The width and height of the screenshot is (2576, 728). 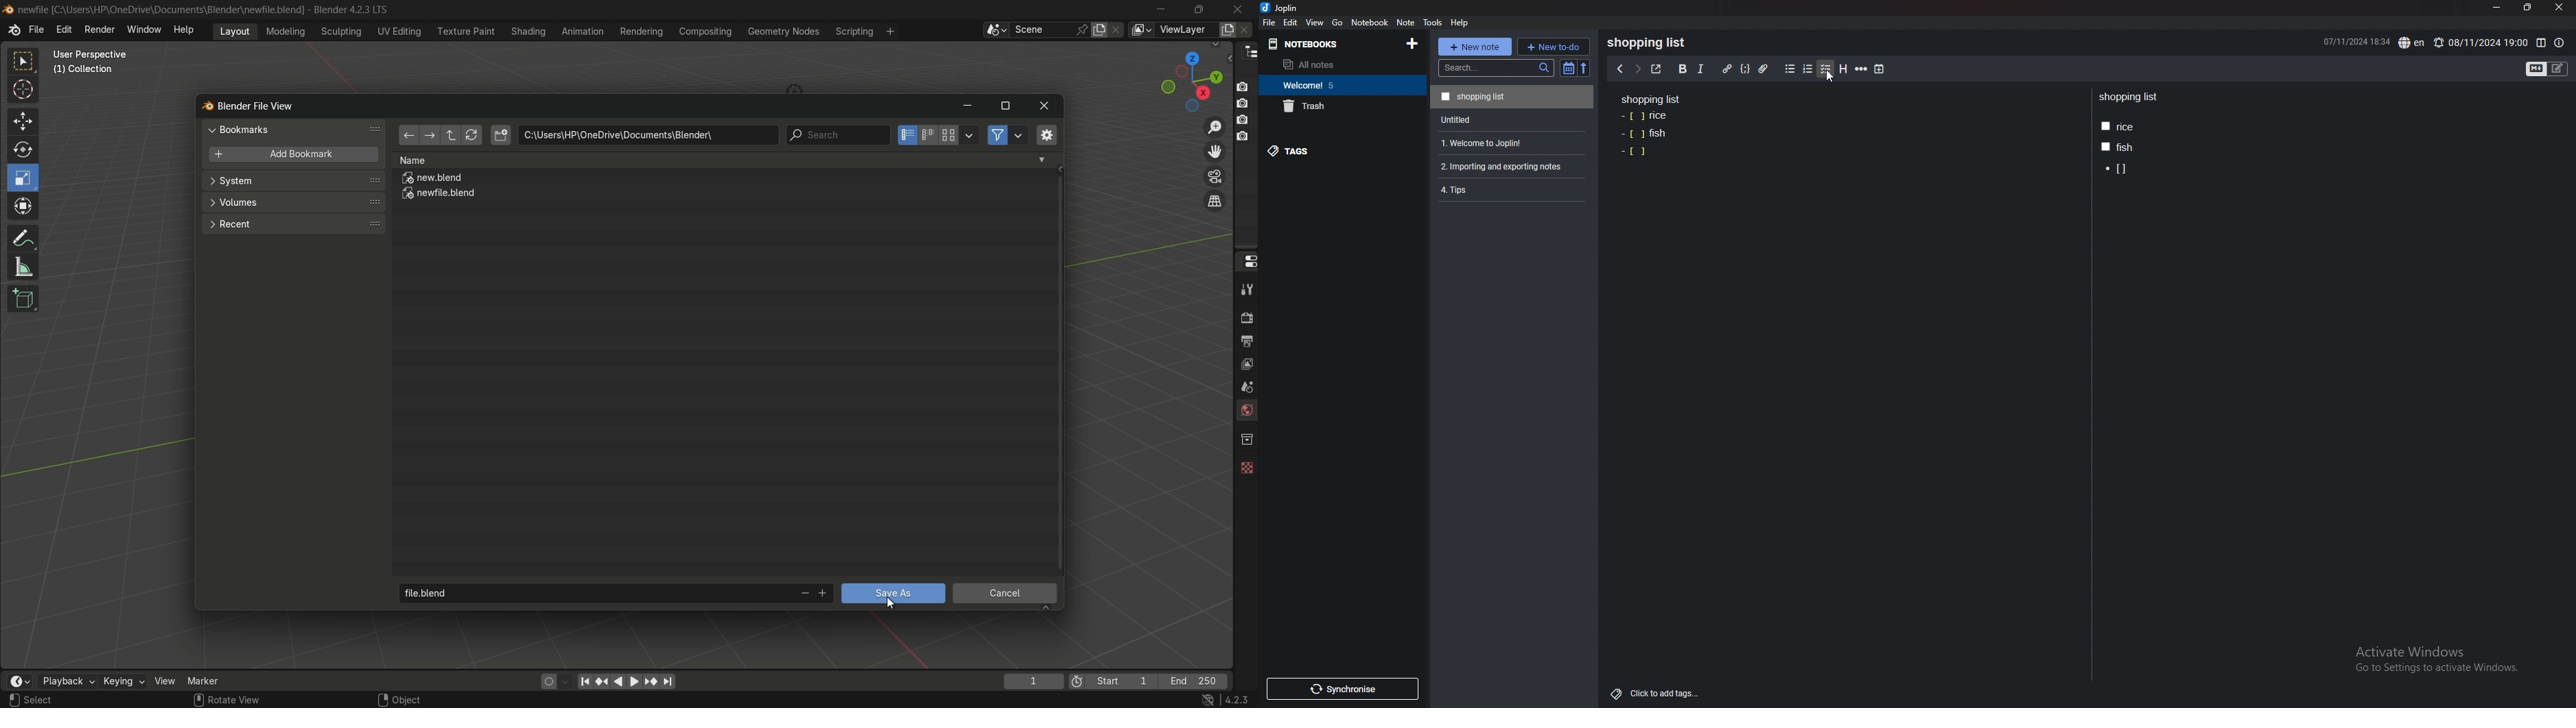 What do you see at coordinates (1766, 69) in the screenshot?
I see `attachment` at bounding box center [1766, 69].